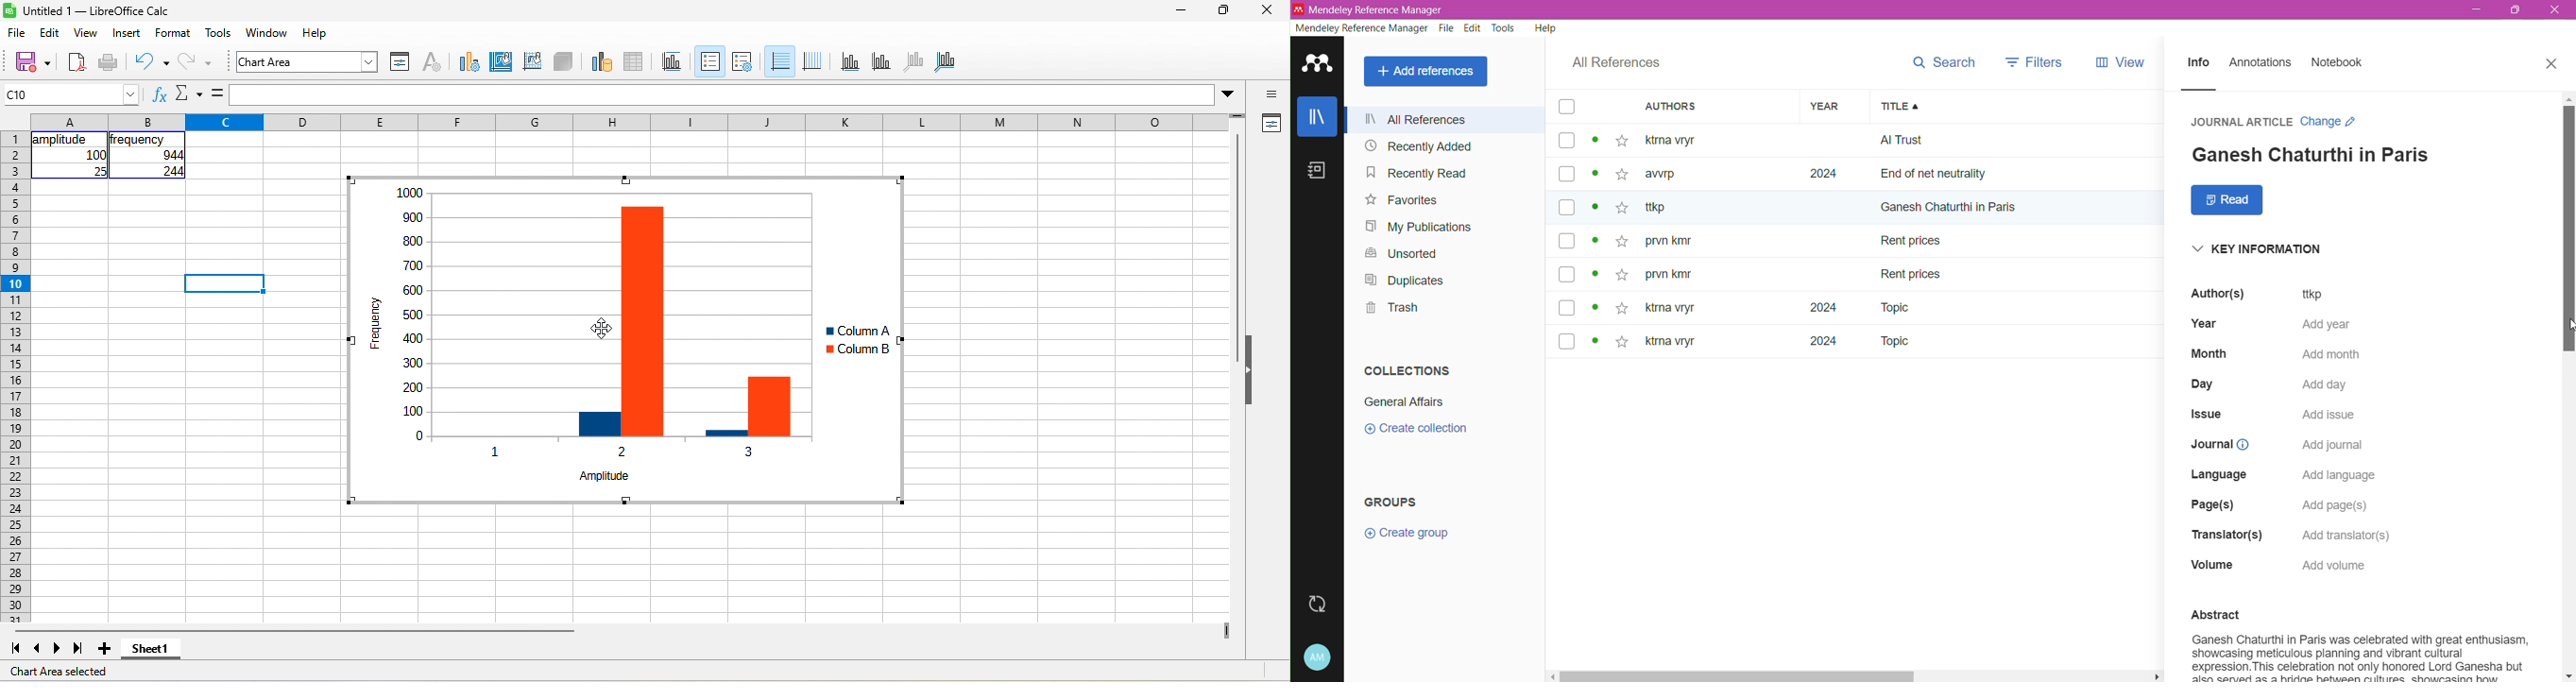  I want to click on redo, so click(196, 63).